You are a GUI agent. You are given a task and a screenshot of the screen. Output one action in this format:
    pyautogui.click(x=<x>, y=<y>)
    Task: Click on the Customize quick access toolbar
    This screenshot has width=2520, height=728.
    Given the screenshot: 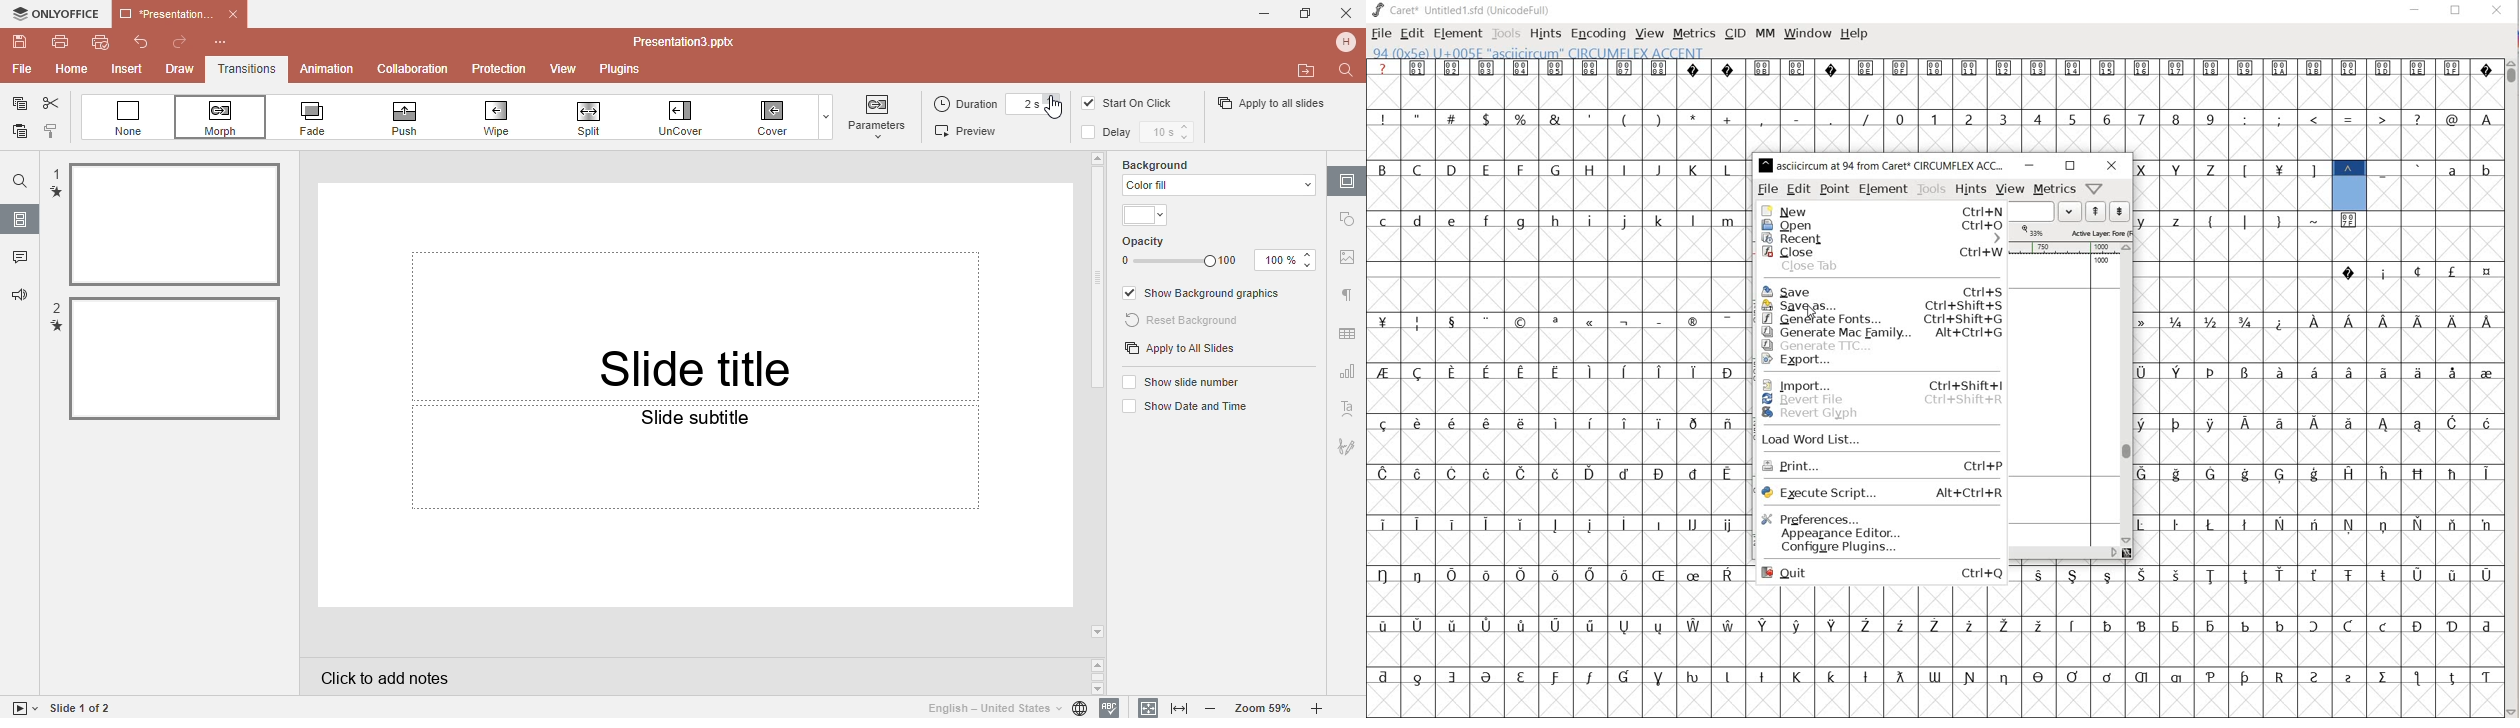 What is the action you would take?
    pyautogui.click(x=231, y=42)
    